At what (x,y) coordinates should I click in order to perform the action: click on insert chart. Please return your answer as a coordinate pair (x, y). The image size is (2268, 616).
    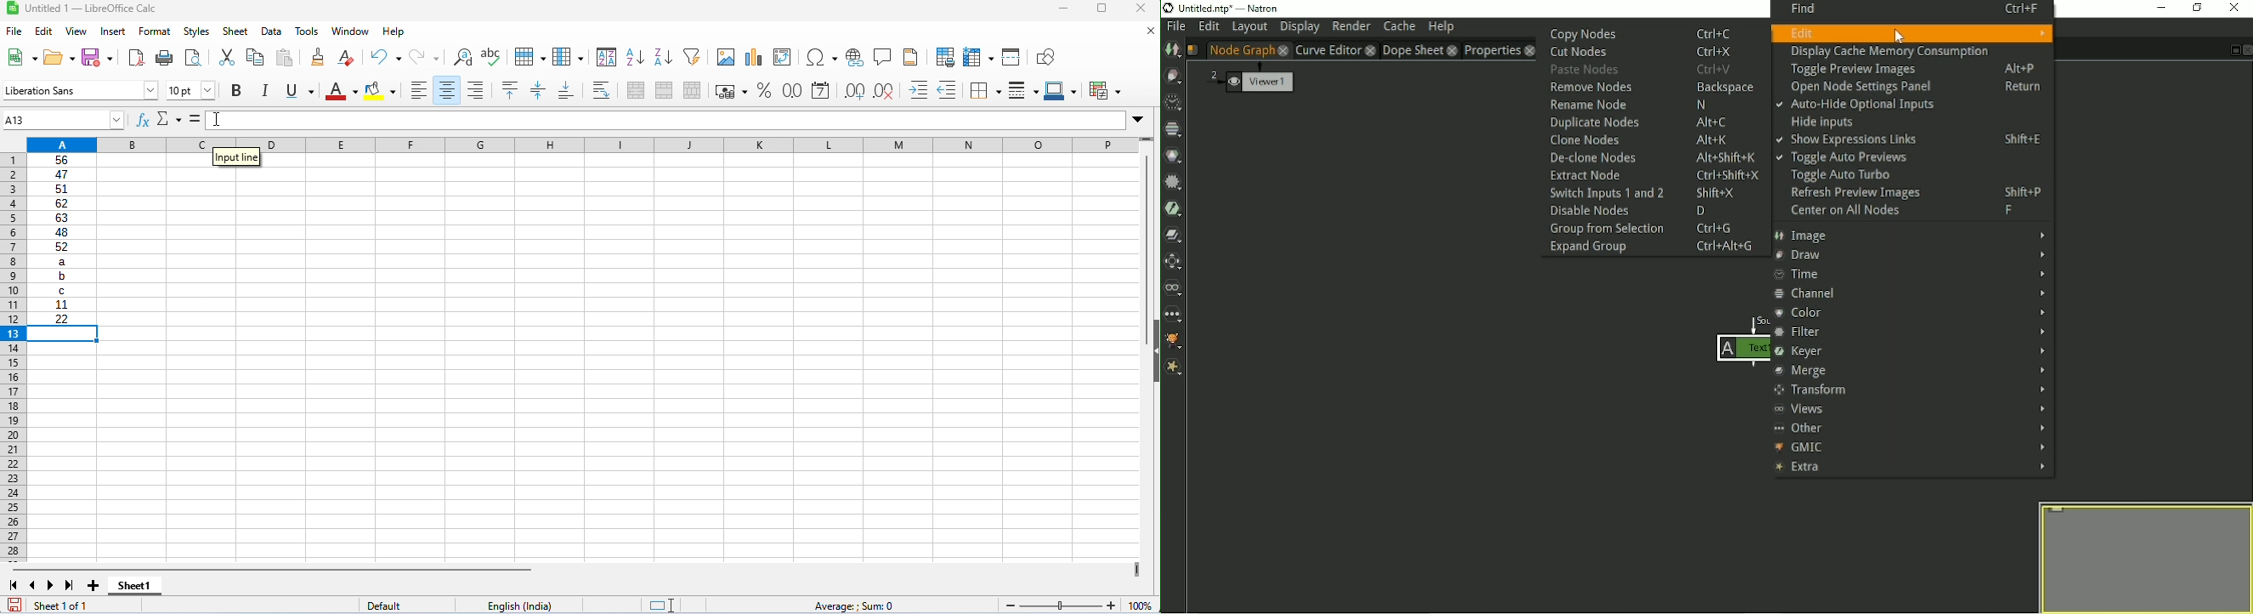
    Looking at the image, I should click on (753, 58).